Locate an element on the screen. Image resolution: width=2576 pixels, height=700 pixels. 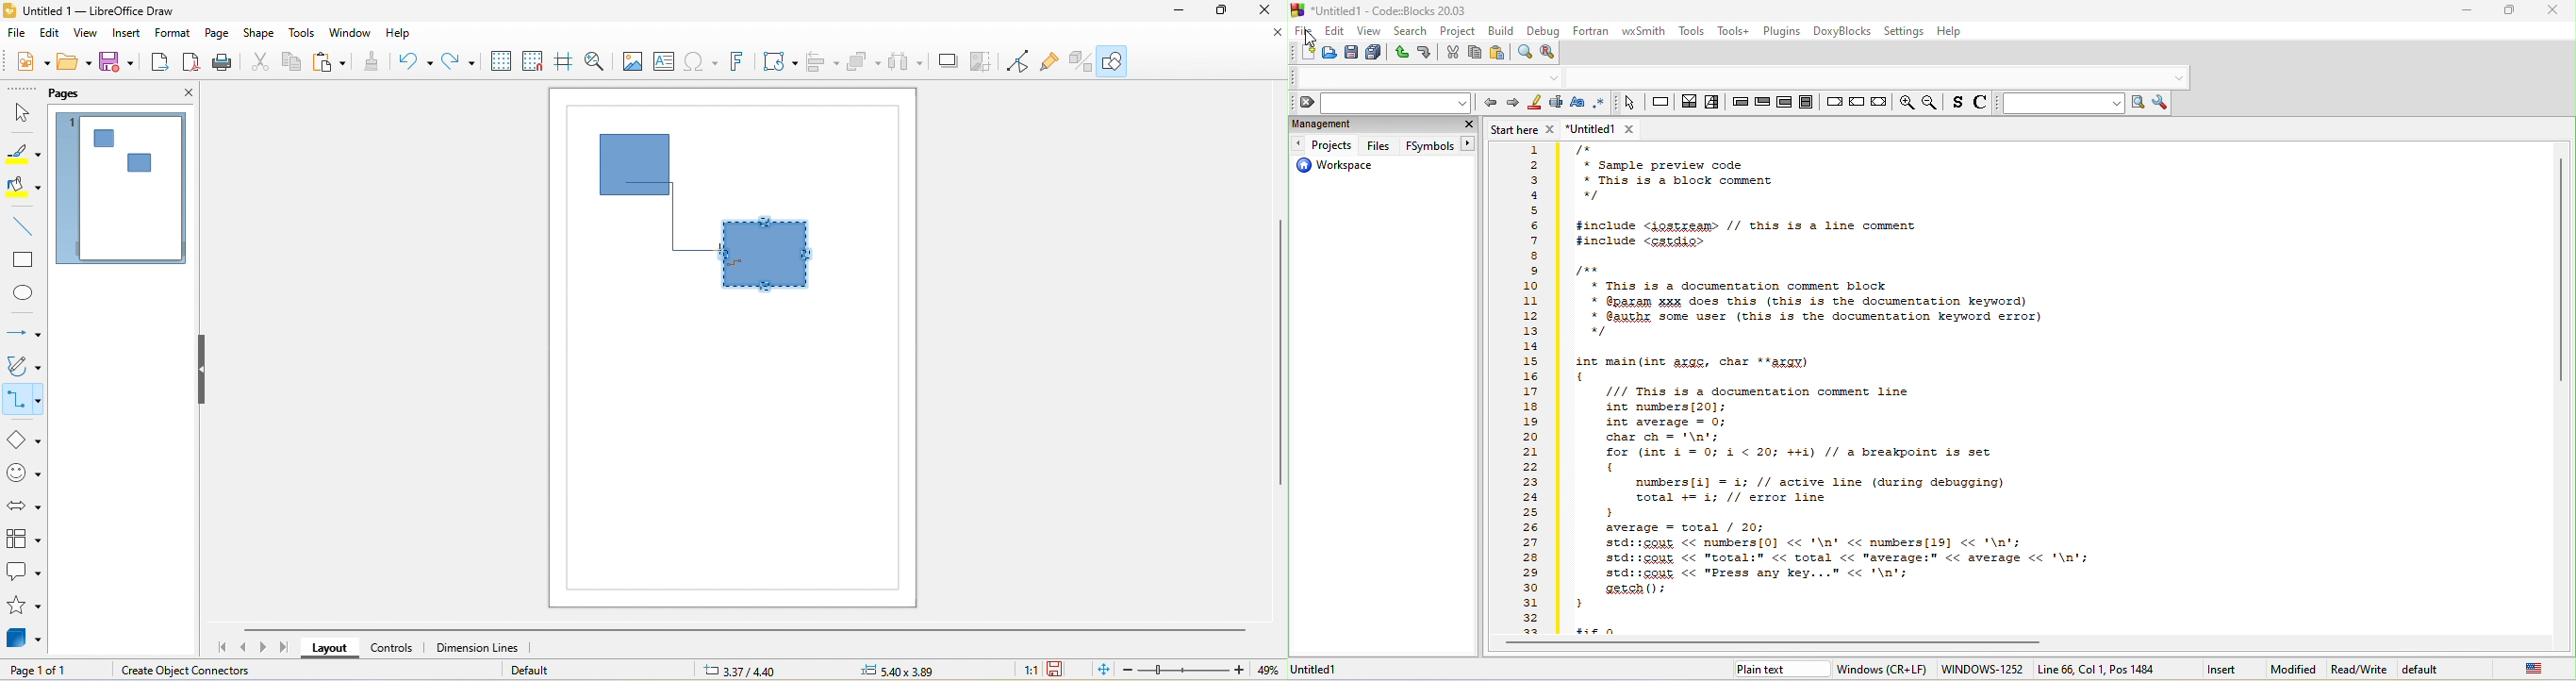
management is located at coordinates (1368, 125).